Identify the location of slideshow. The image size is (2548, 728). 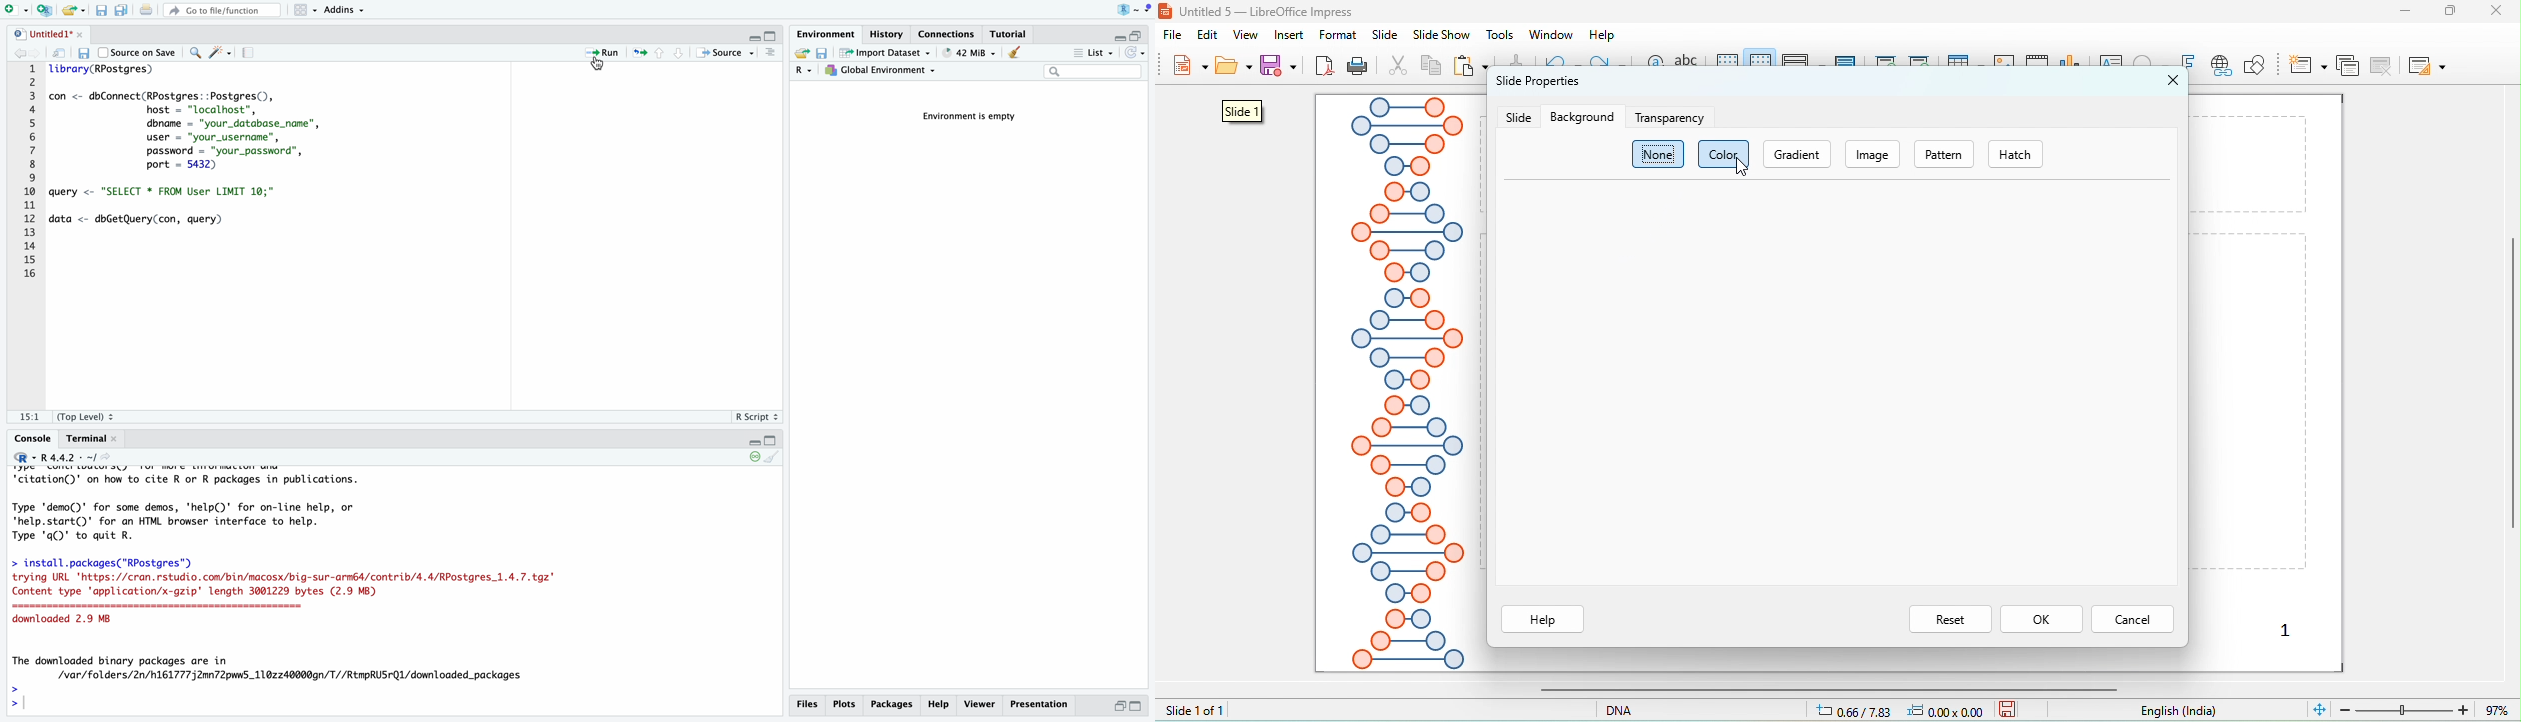
(1440, 36).